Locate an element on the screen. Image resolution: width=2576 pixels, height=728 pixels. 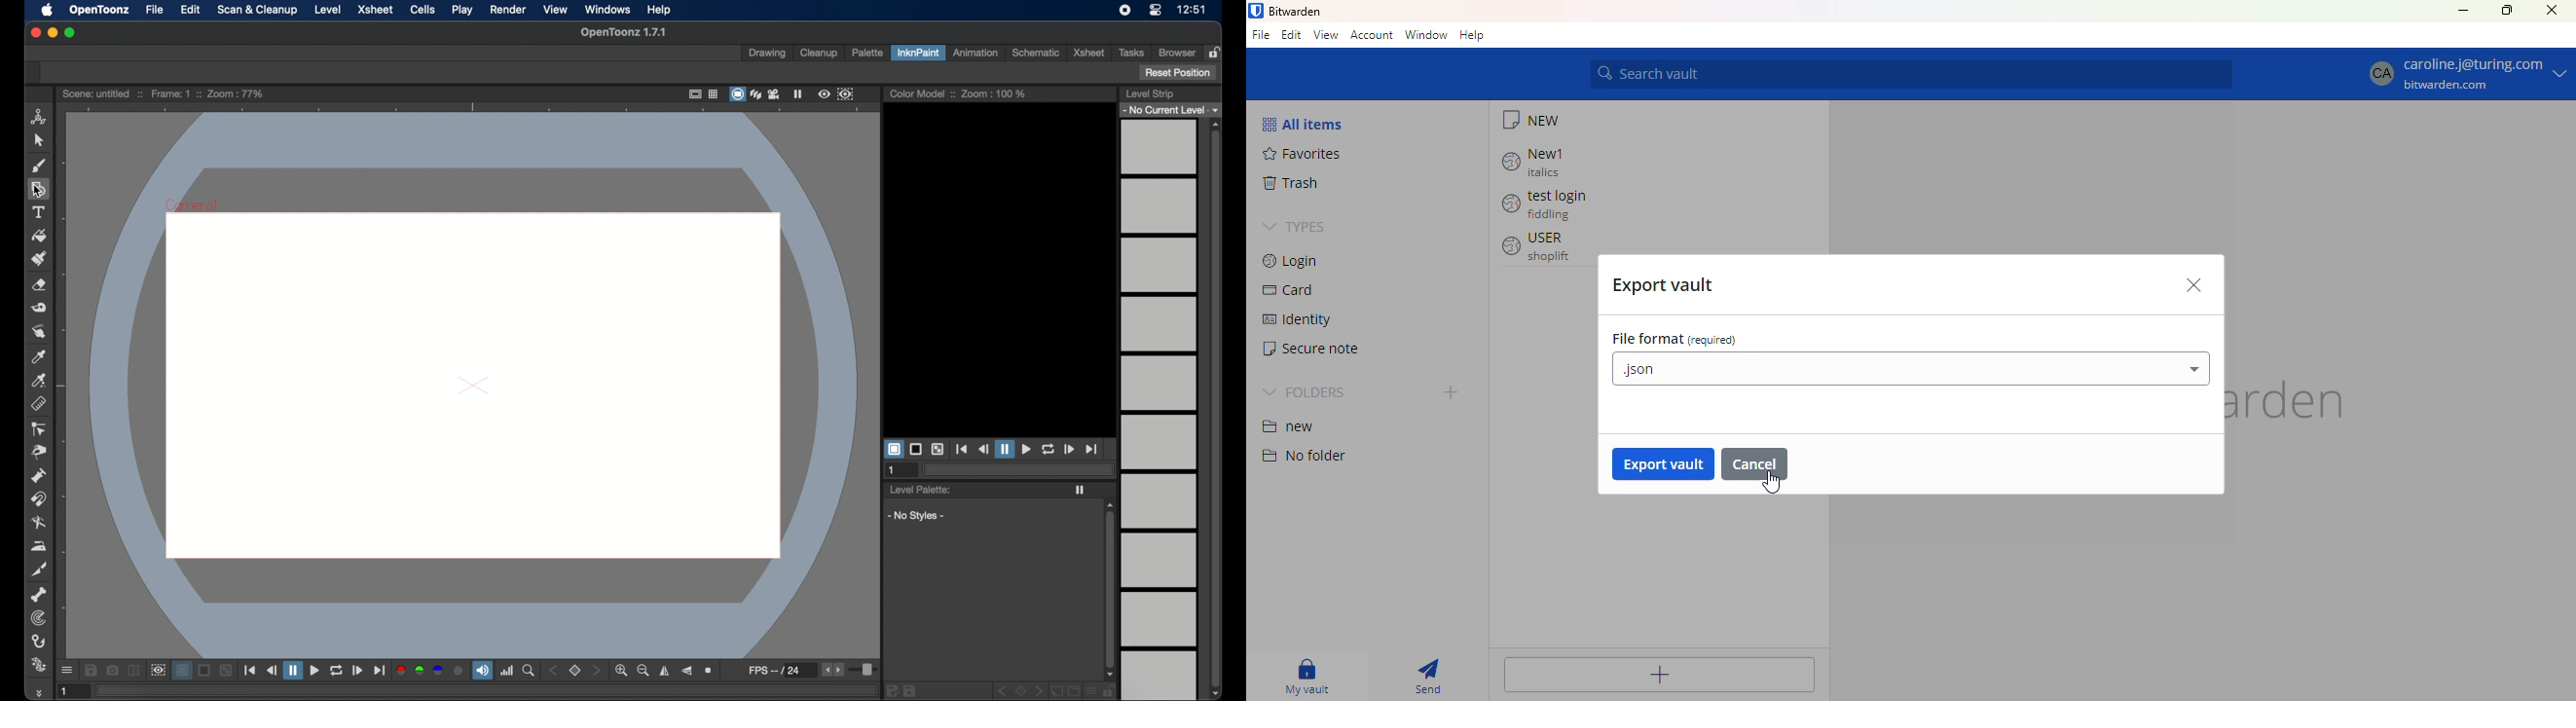
maximize is located at coordinates (2507, 11).